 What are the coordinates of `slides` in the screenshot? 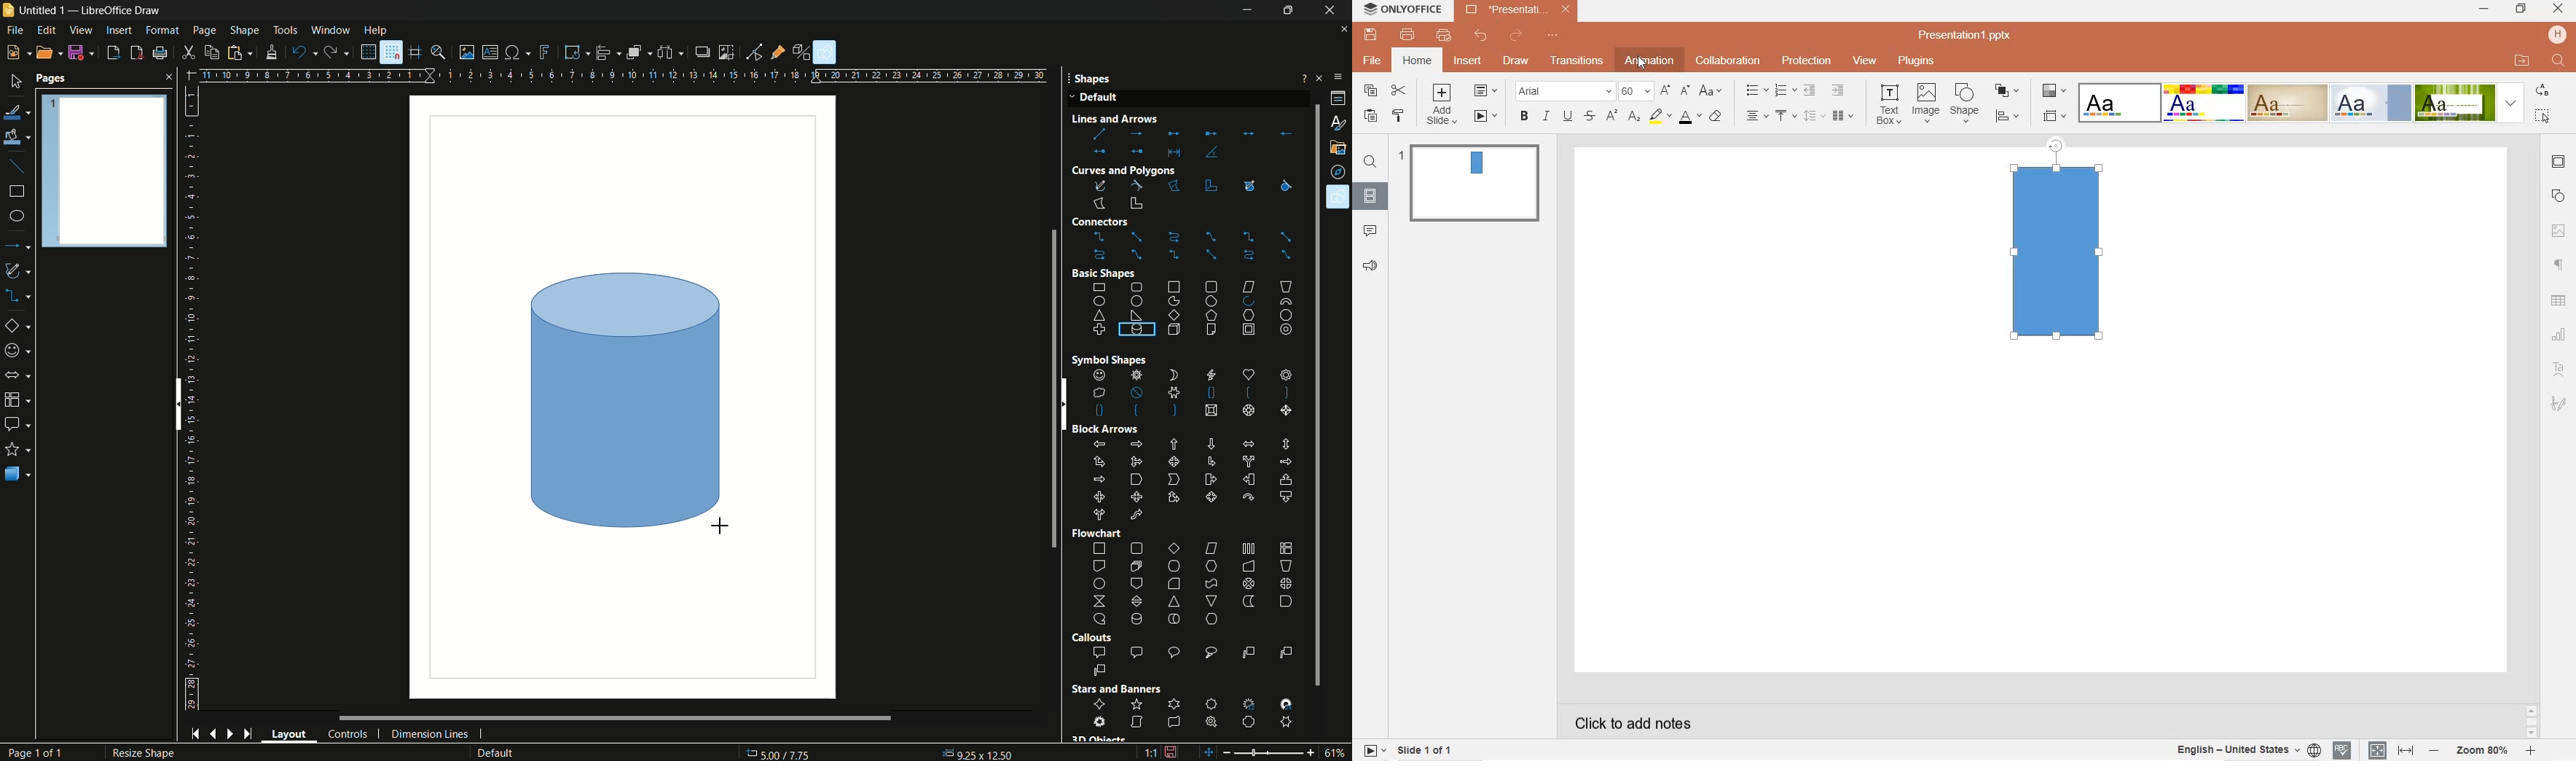 It's located at (1370, 193).